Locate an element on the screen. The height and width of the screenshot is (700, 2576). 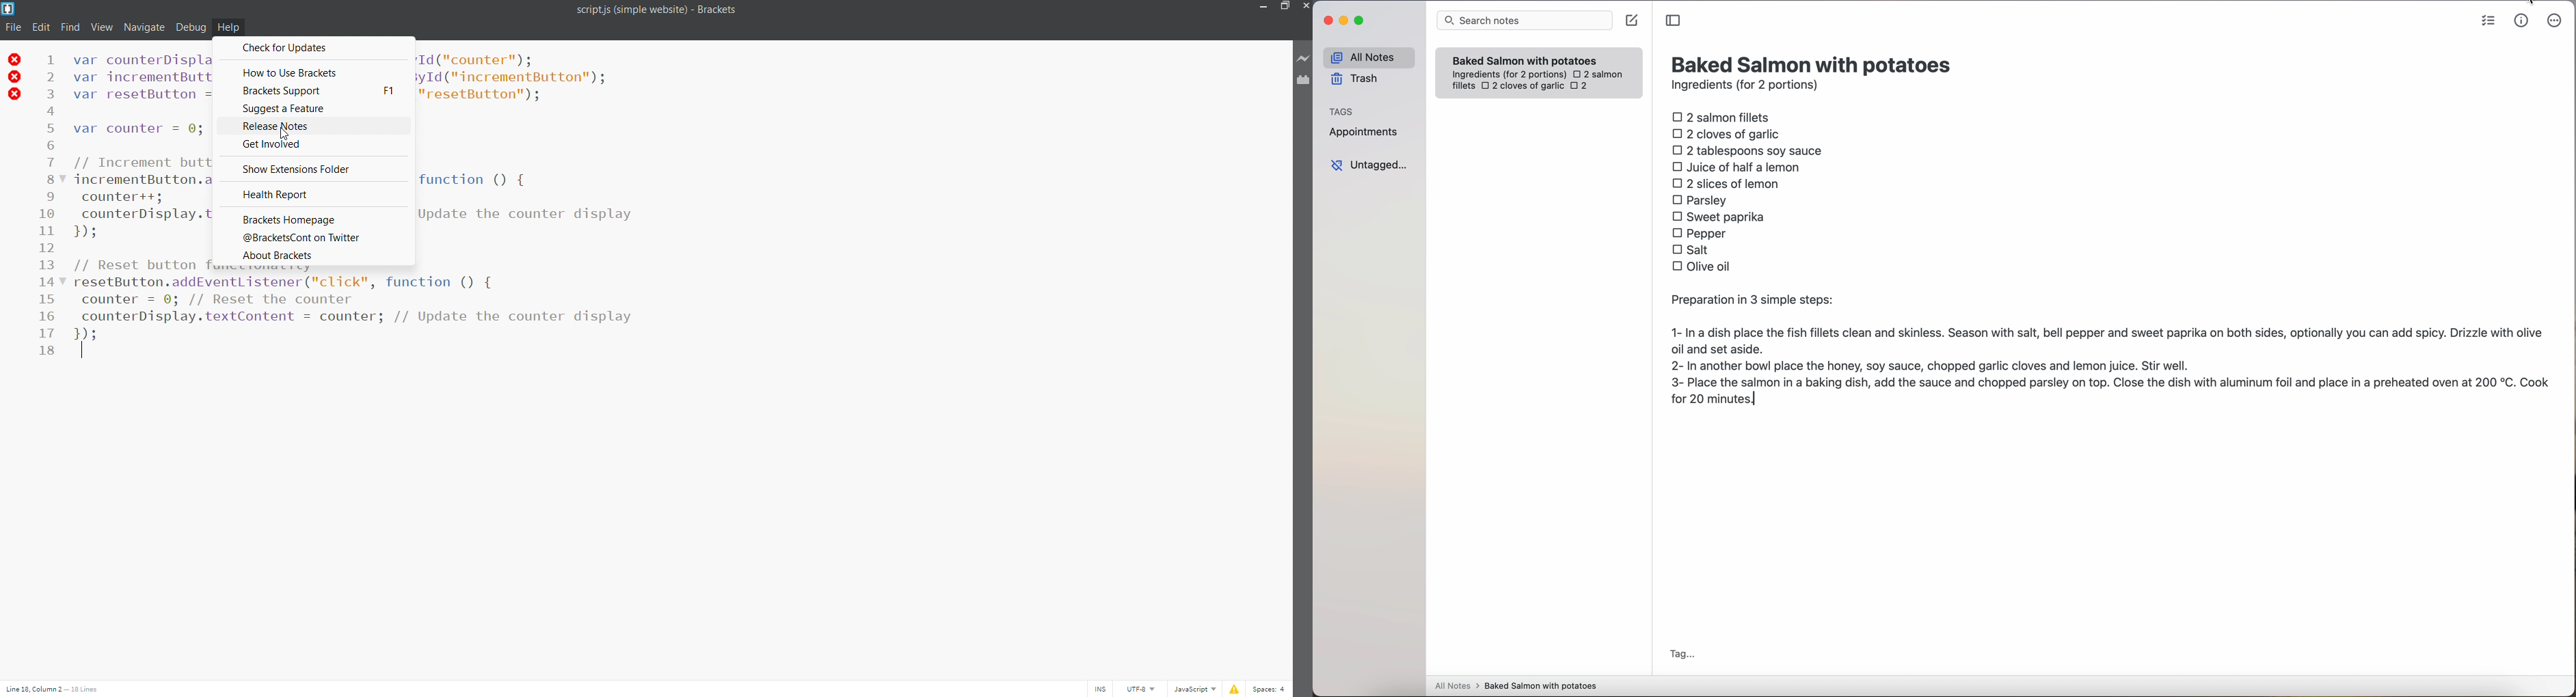
show extensions folder is located at coordinates (317, 169).